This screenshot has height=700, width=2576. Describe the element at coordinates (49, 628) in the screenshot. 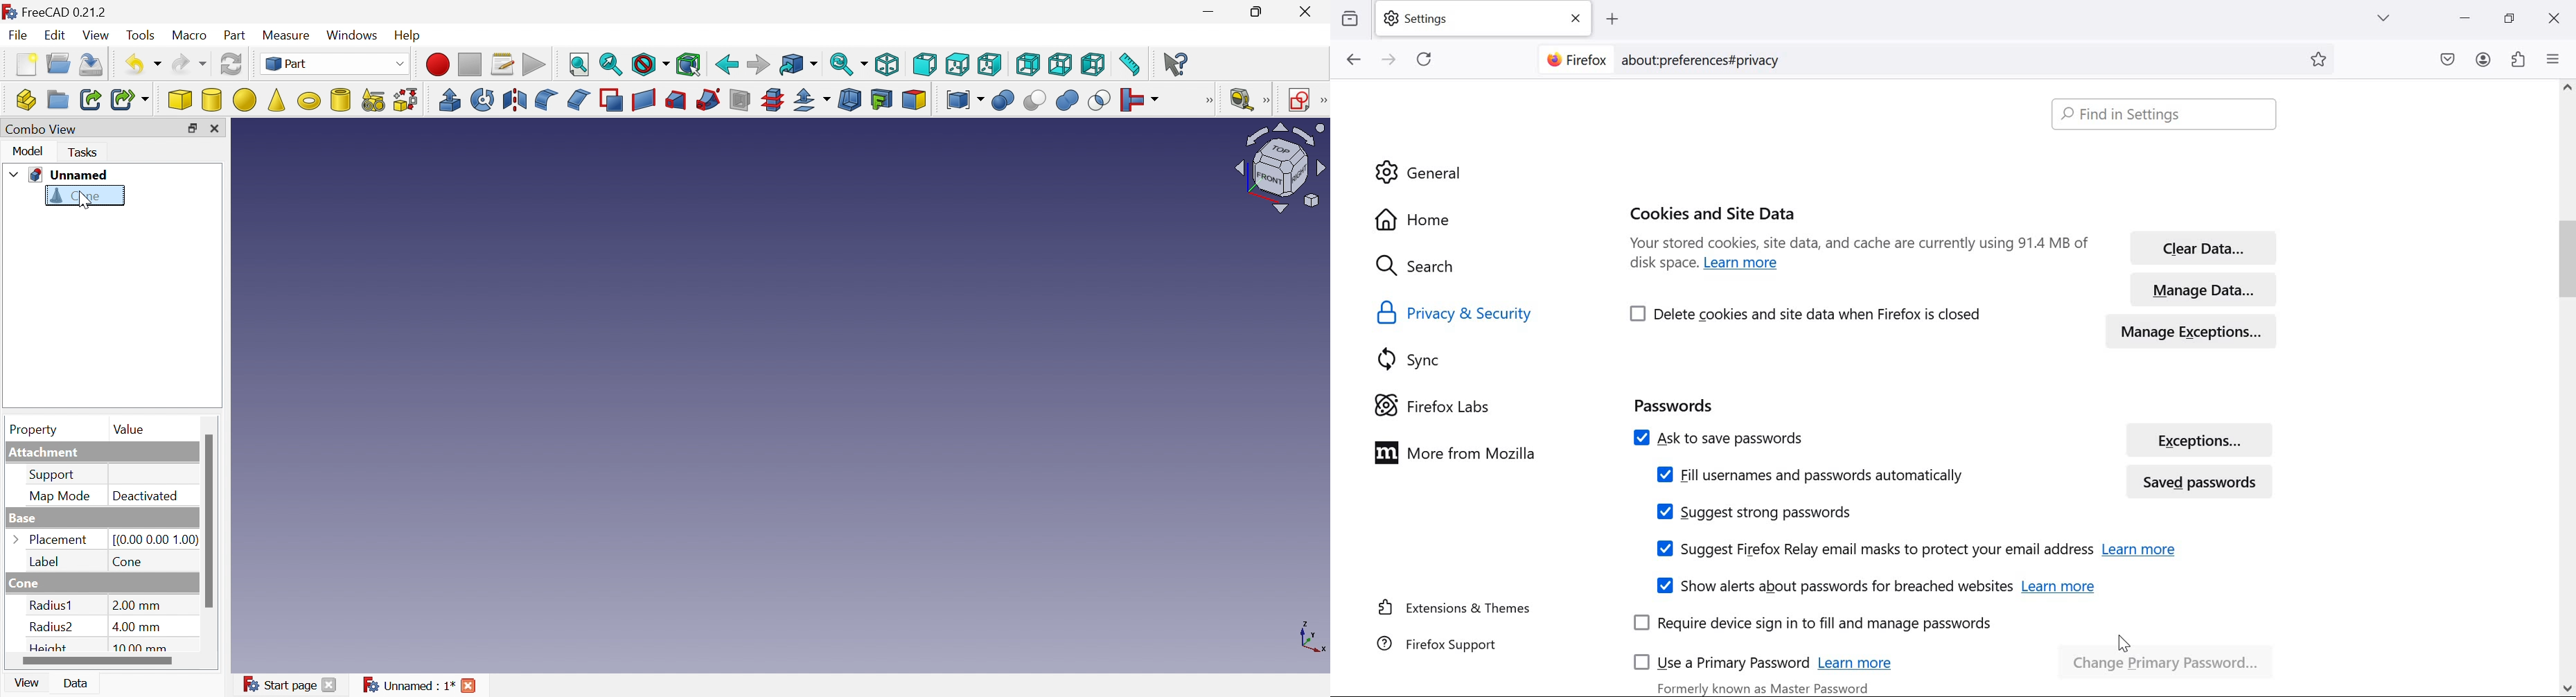

I see `Radius2` at that location.